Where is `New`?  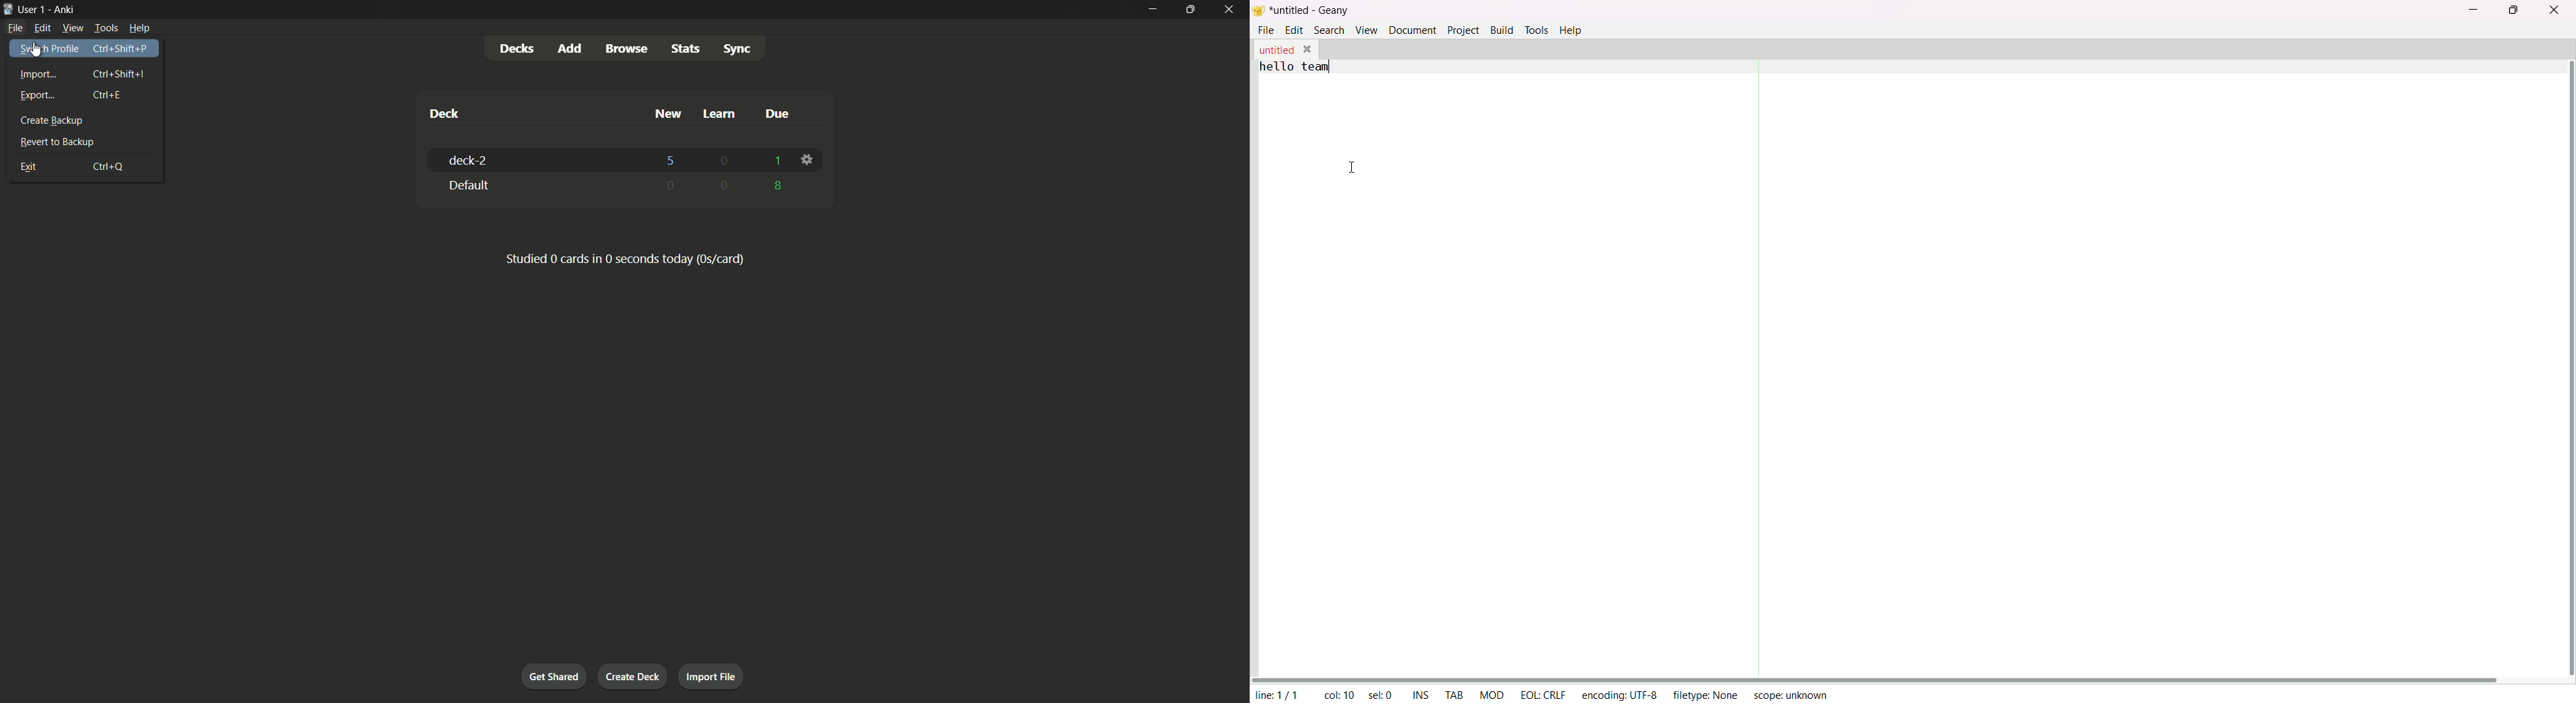
New is located at coordinates (667, 114).